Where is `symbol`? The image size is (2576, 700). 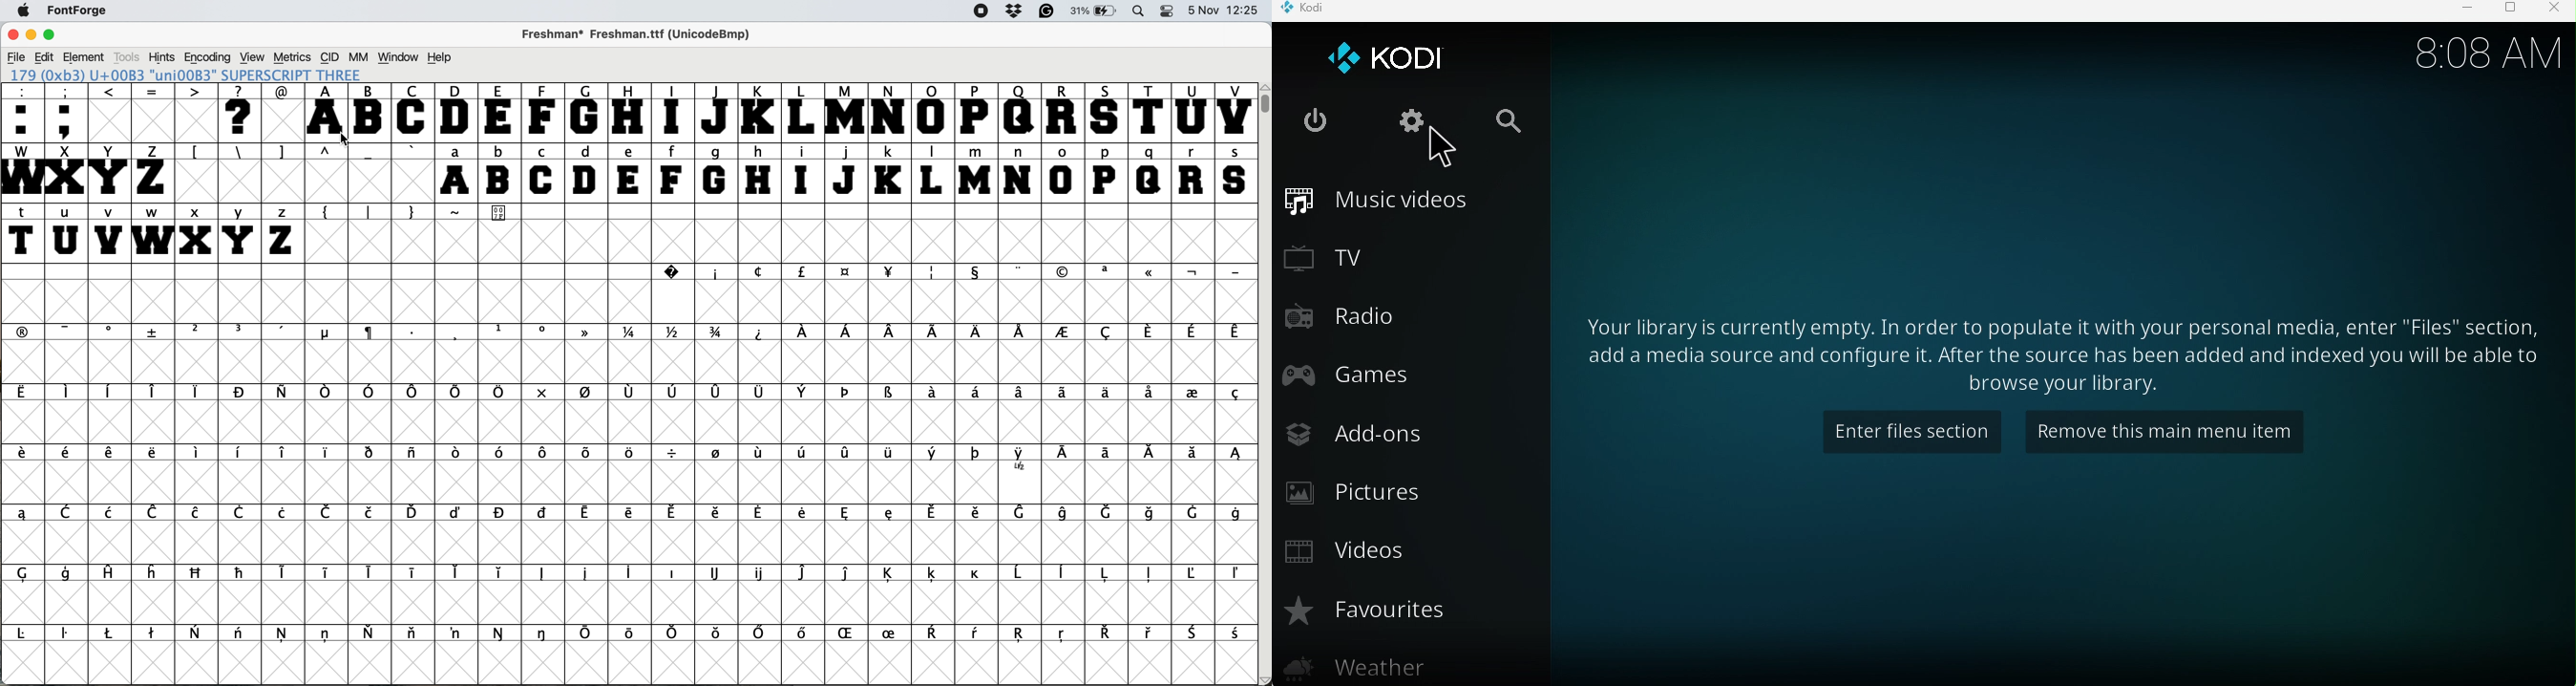
symbol is located at coordinates (29, 574).